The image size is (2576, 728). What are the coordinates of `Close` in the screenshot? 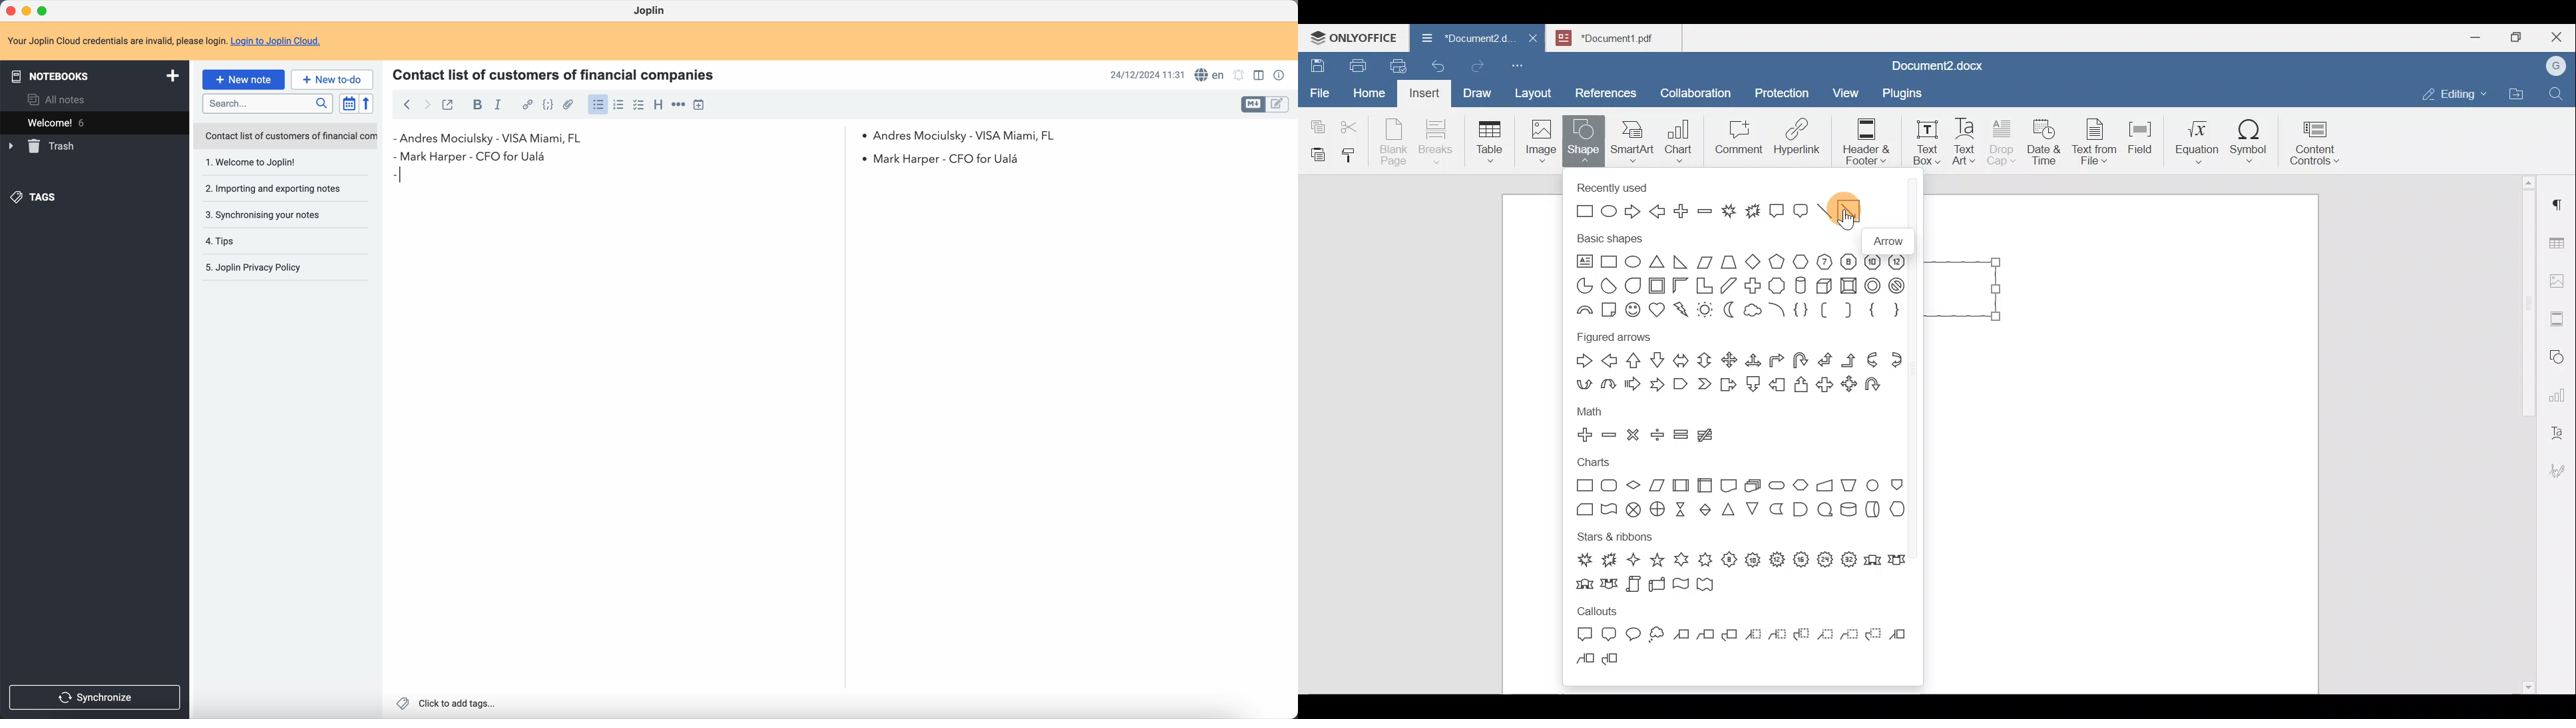 It's located at (2555, 35).